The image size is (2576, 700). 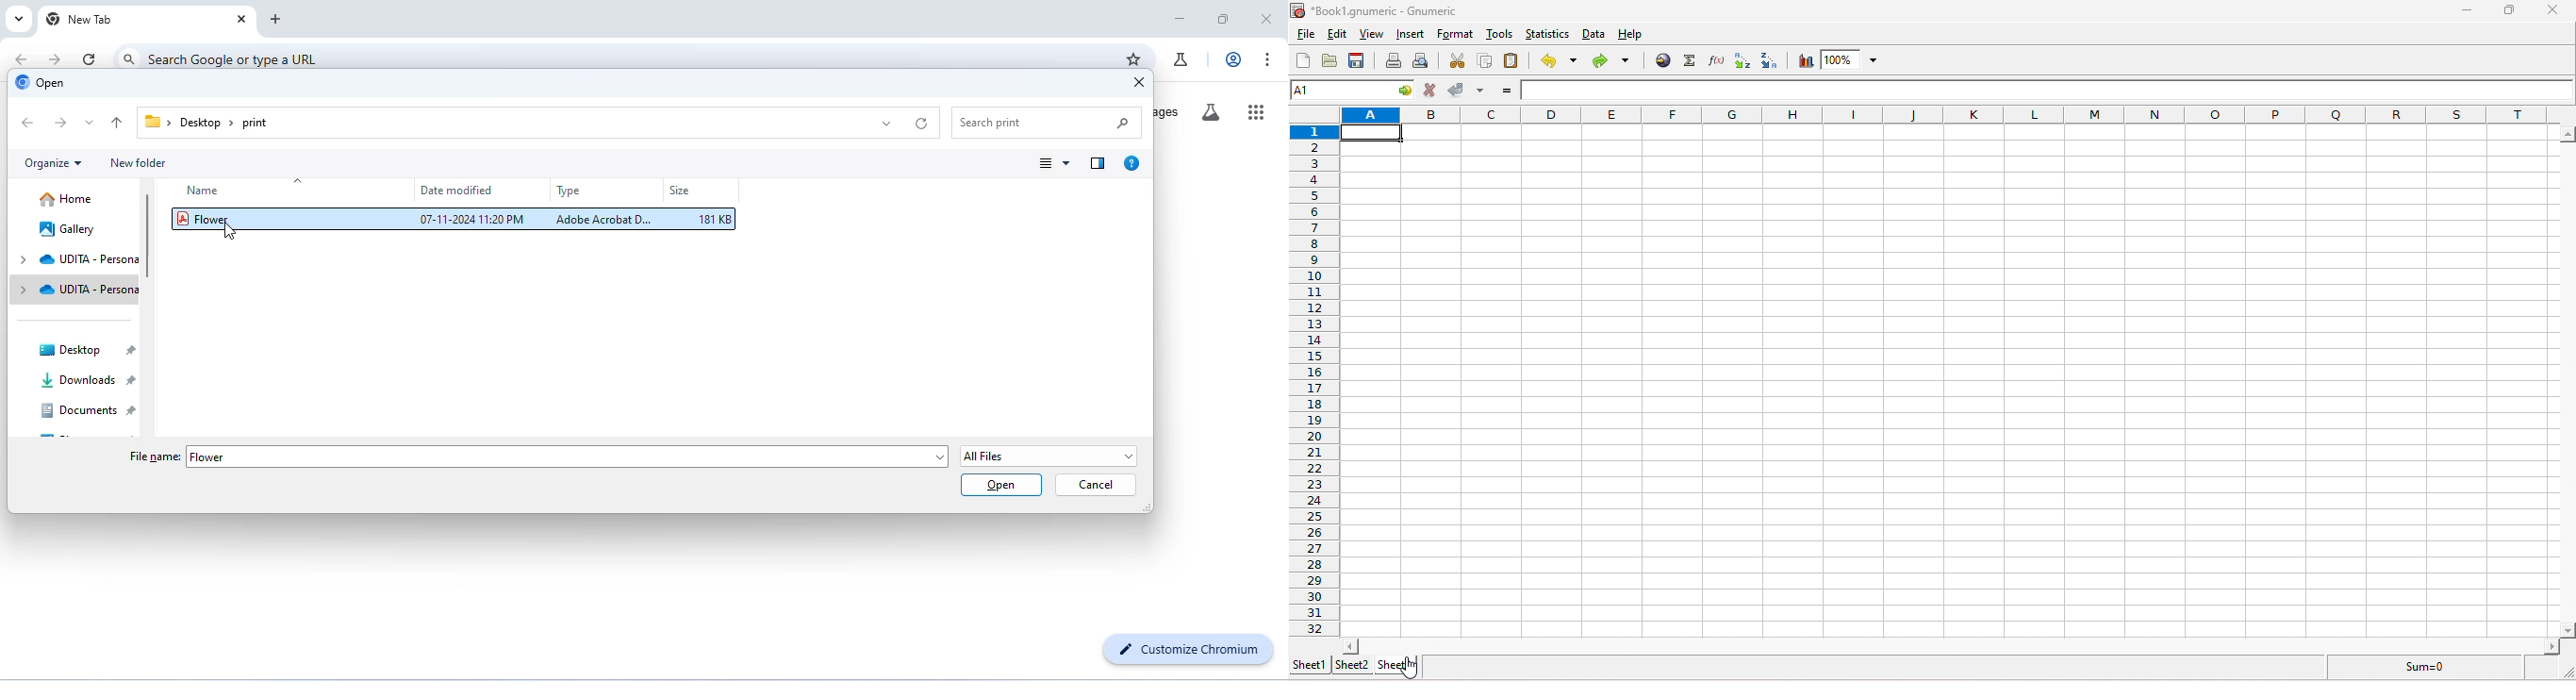 I want to click on scroll bar, so click(x=2568, y=380).